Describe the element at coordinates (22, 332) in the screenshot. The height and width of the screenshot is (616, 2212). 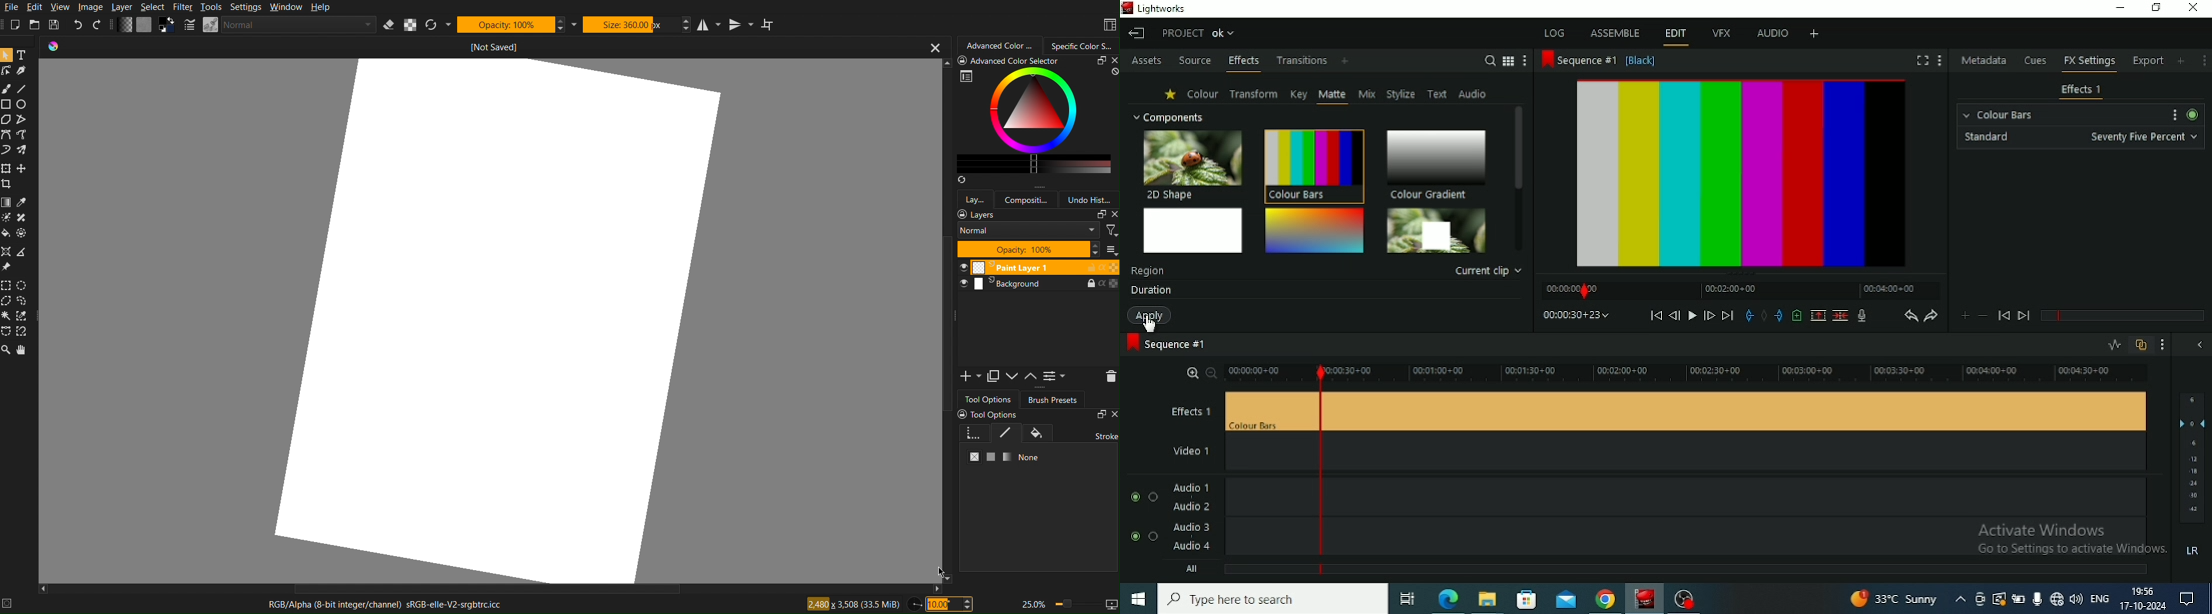
I see `Magnetic Selection Tool` at that location.